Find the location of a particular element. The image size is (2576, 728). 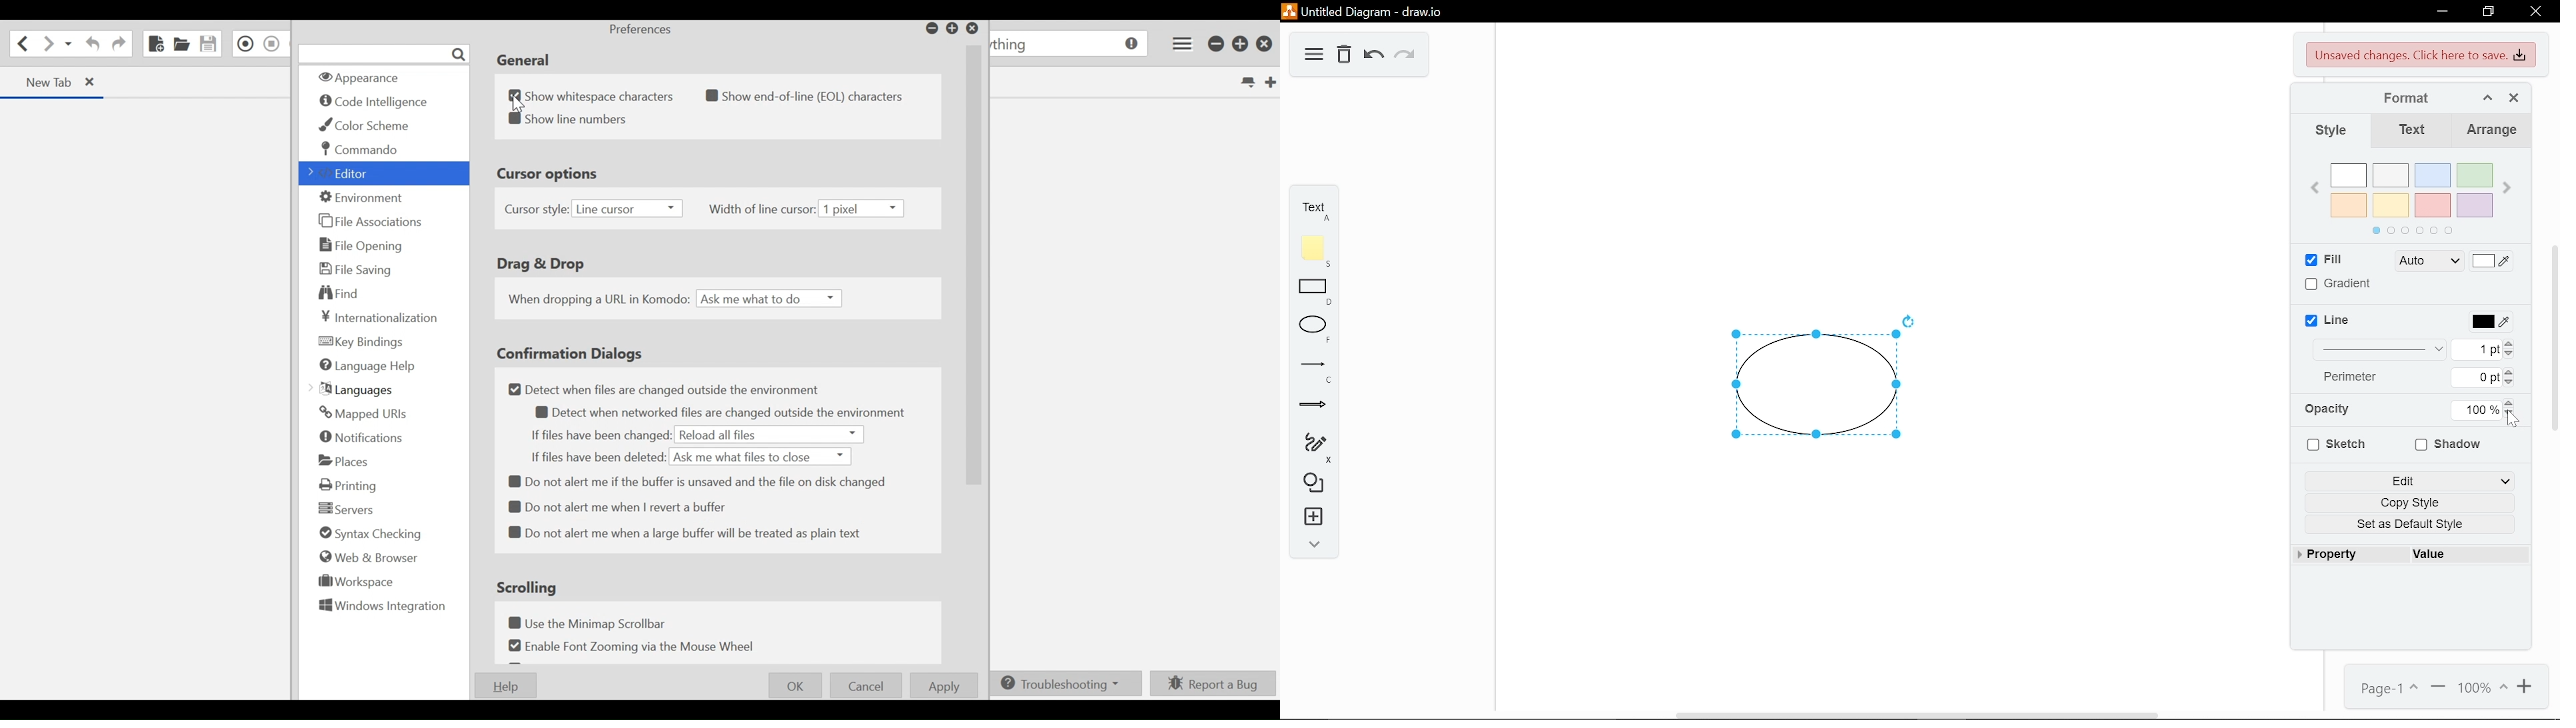

Line color is located at coordinates (2331, 320).